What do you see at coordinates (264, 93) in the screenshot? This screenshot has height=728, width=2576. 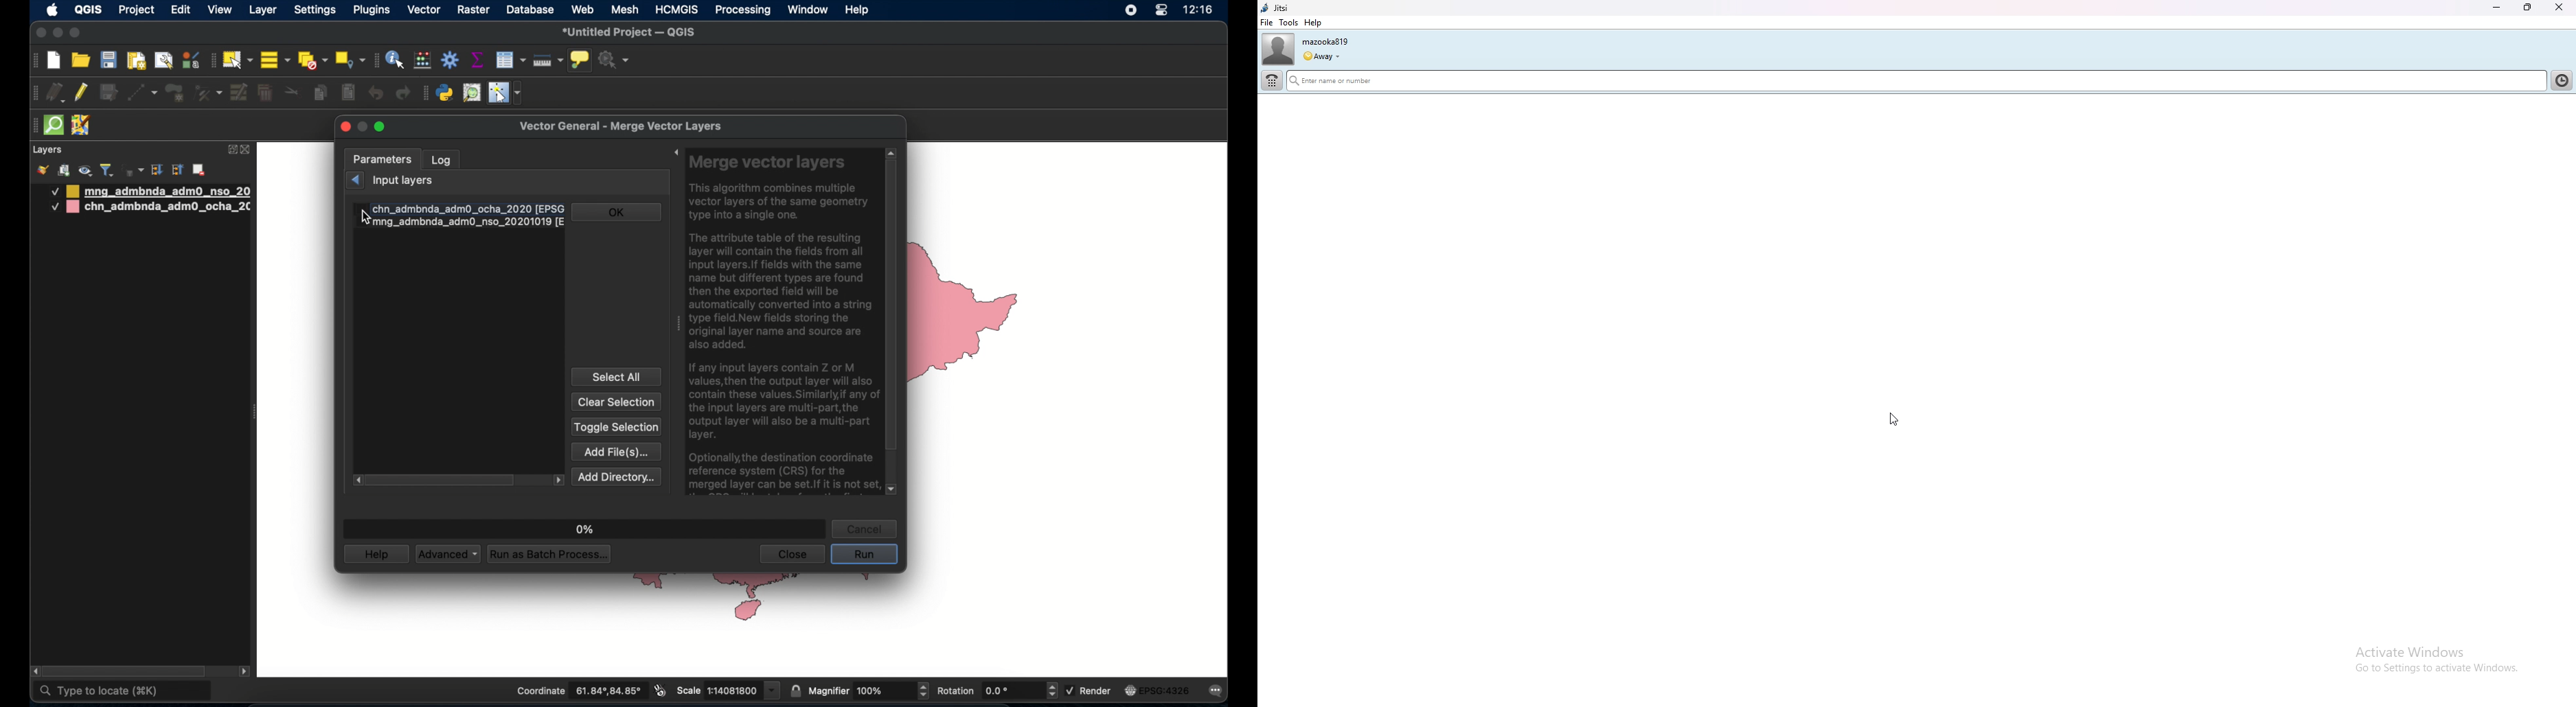 I see `delet selected` at bounding box center [264, 93].